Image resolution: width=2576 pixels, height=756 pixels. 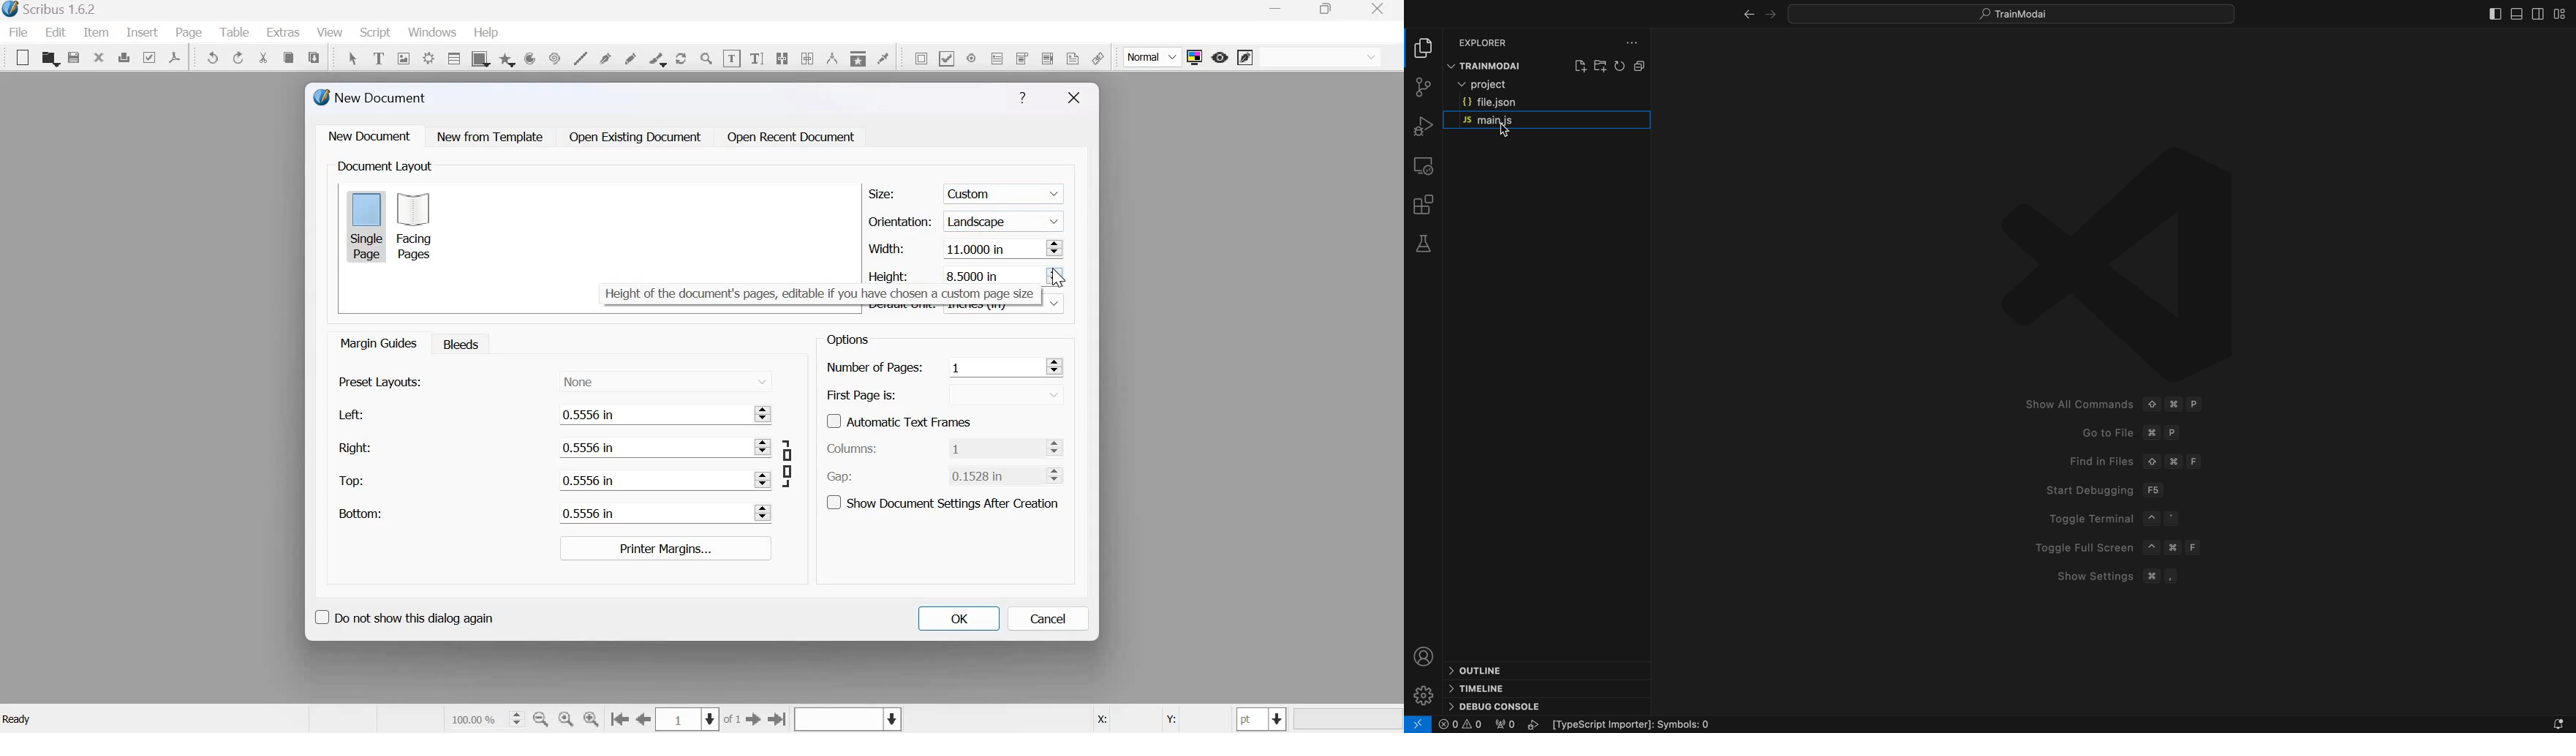 What do you see at coordinates (1073, 58) in the screenshot?
I see `Text Annotation` at bounding box center [1073, 58].